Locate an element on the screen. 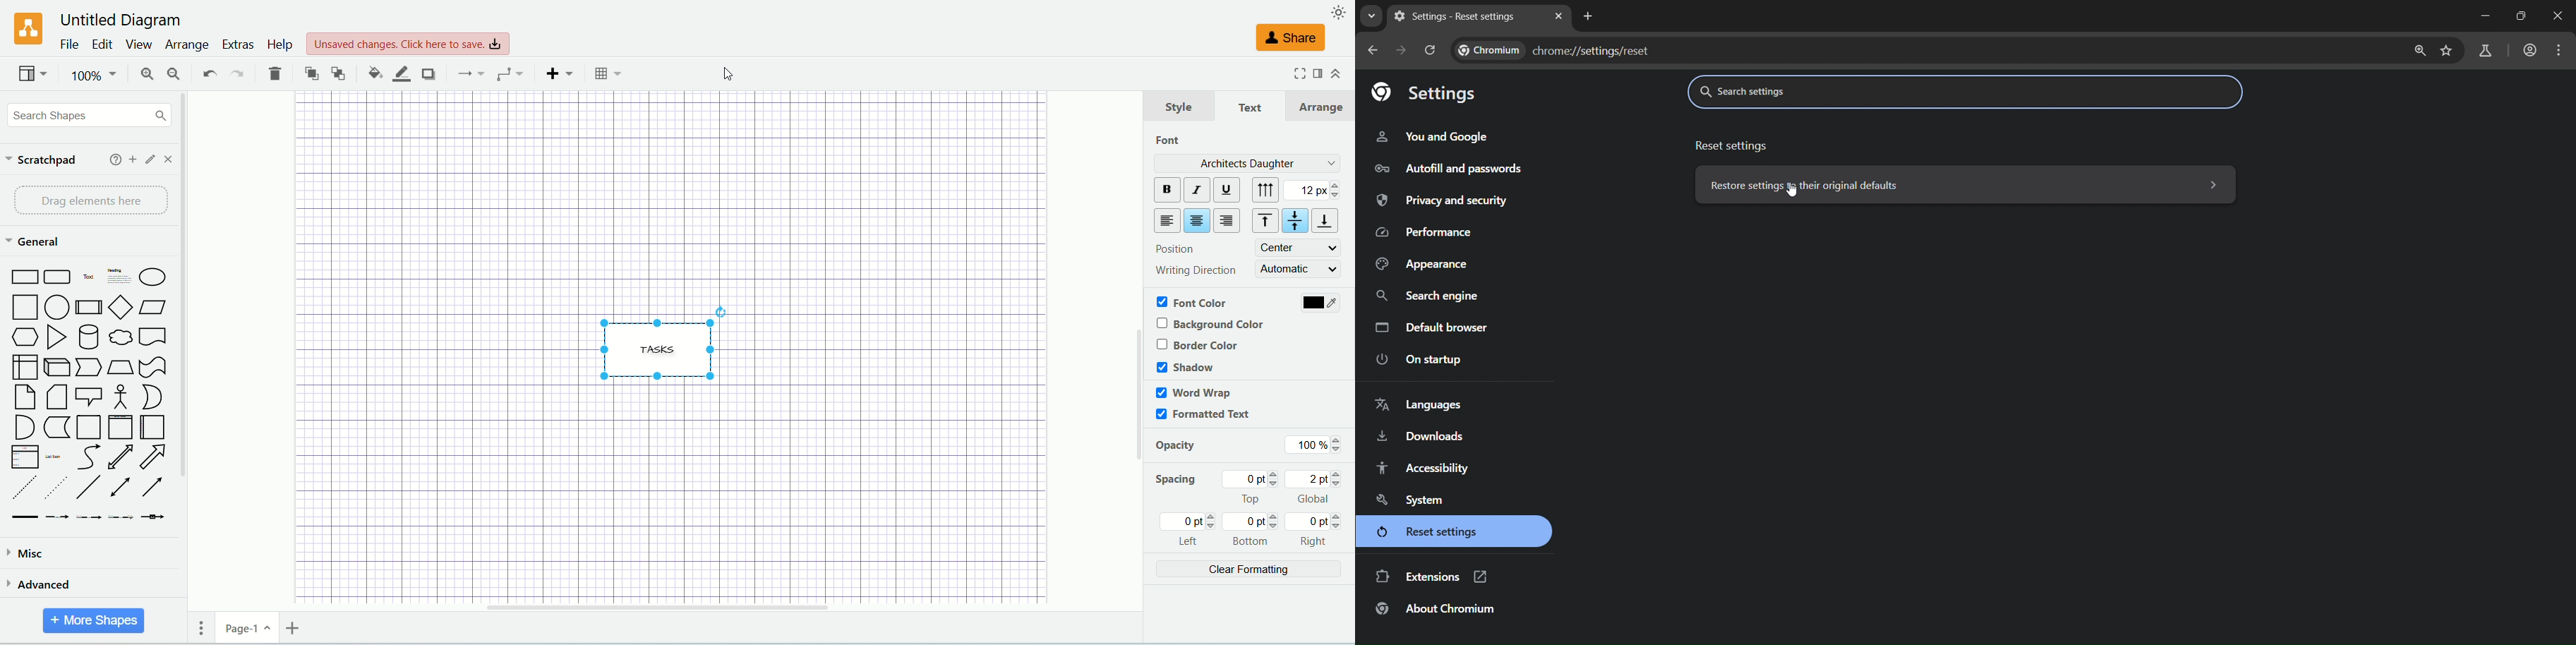 The width and height of the screenshot is (2576, 672). default browser is located at coordinates (1438, 328).